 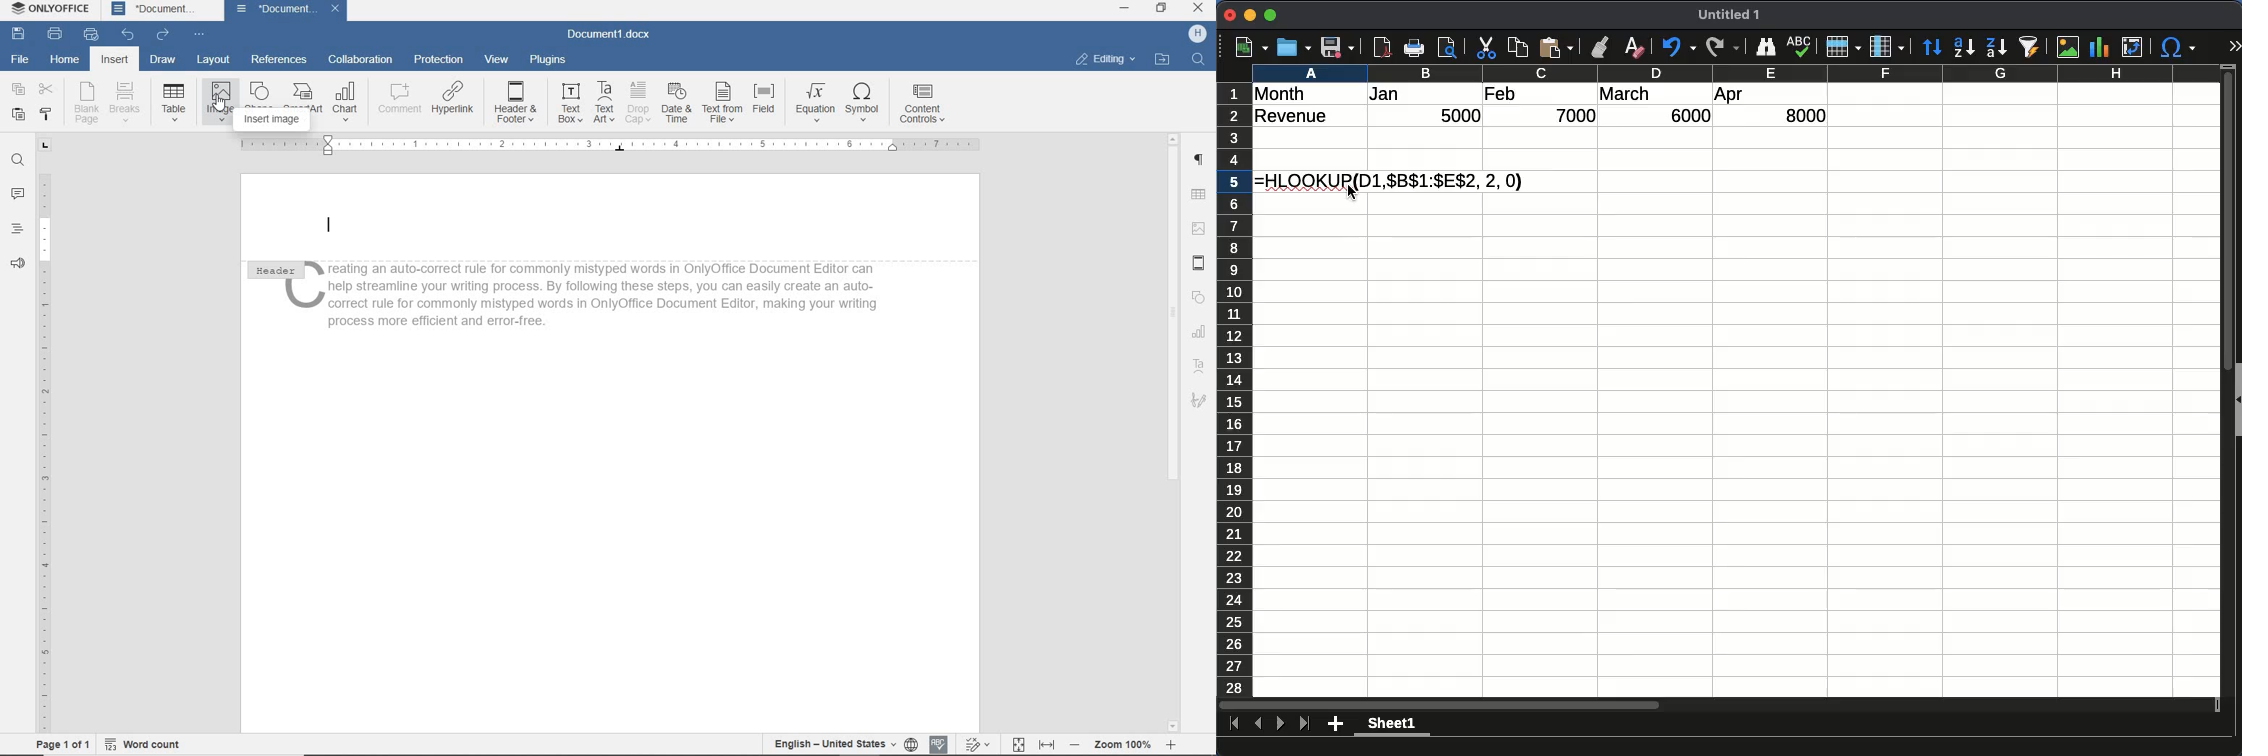 What do you see at coordinates (1447, 47) in the screenshot?
I see `print preview` at bounding box center [1447, 47].